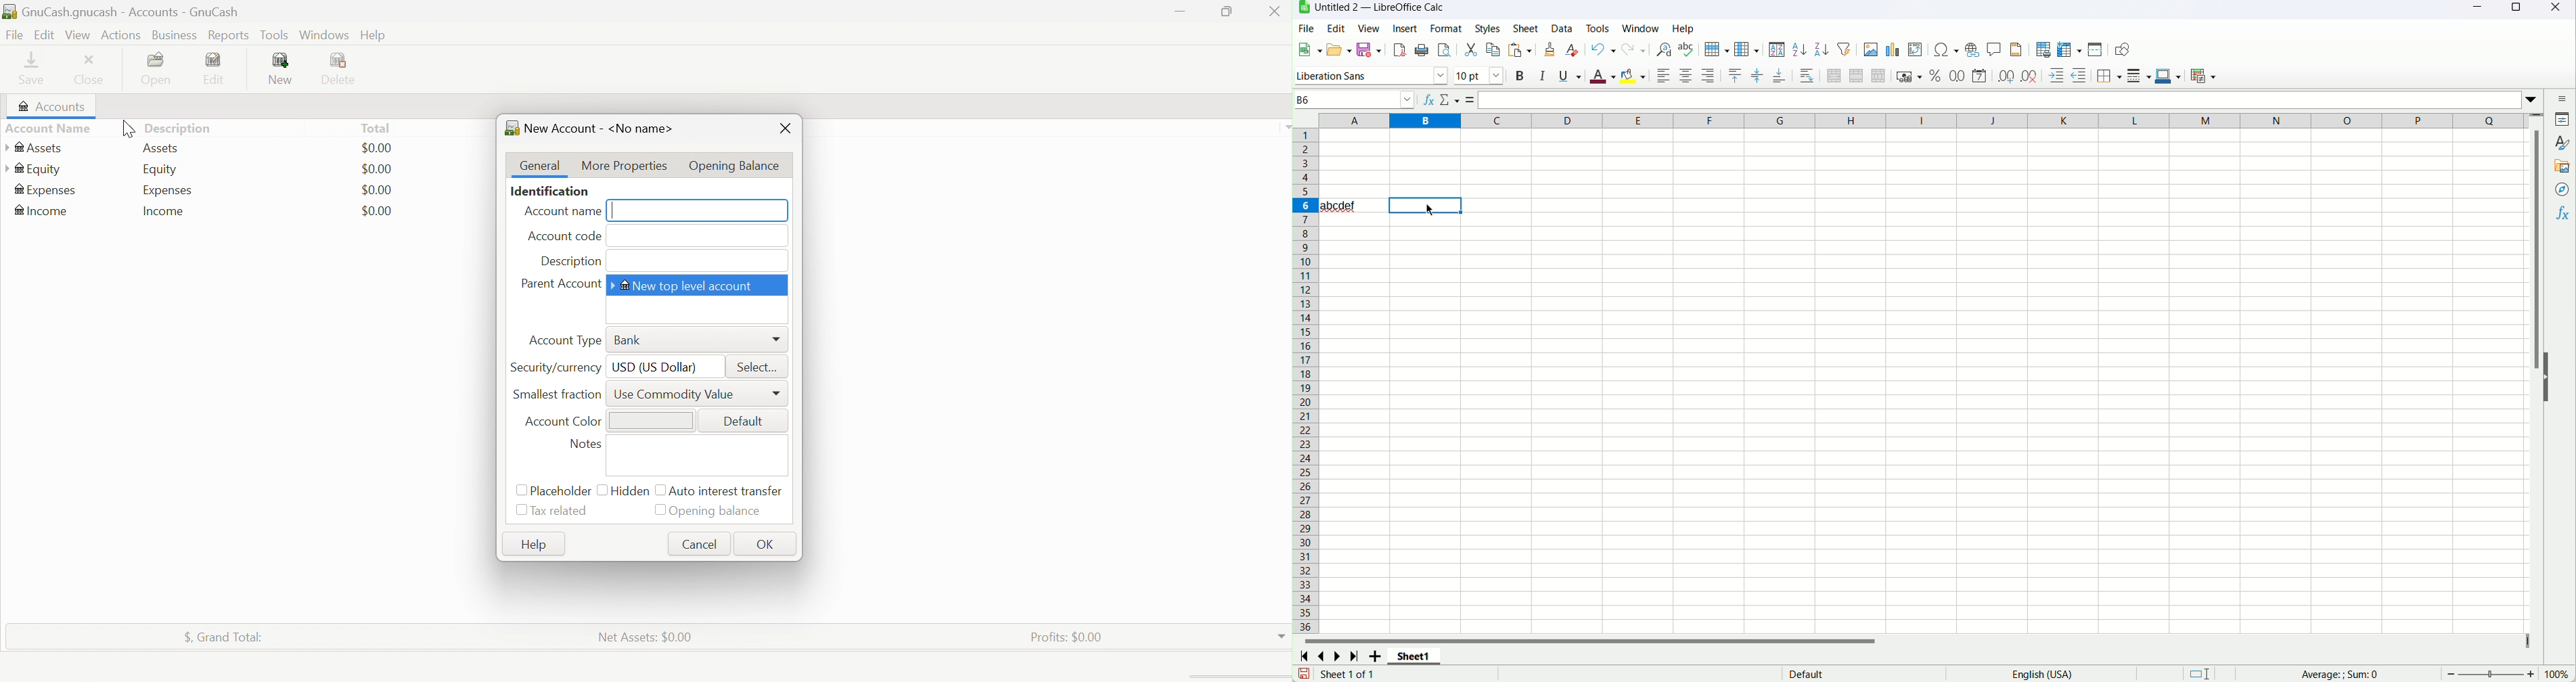  What do you see at coordinates (521, 512) in the screenshot?
I see `Checkbox` at bounding box center [521, 512].